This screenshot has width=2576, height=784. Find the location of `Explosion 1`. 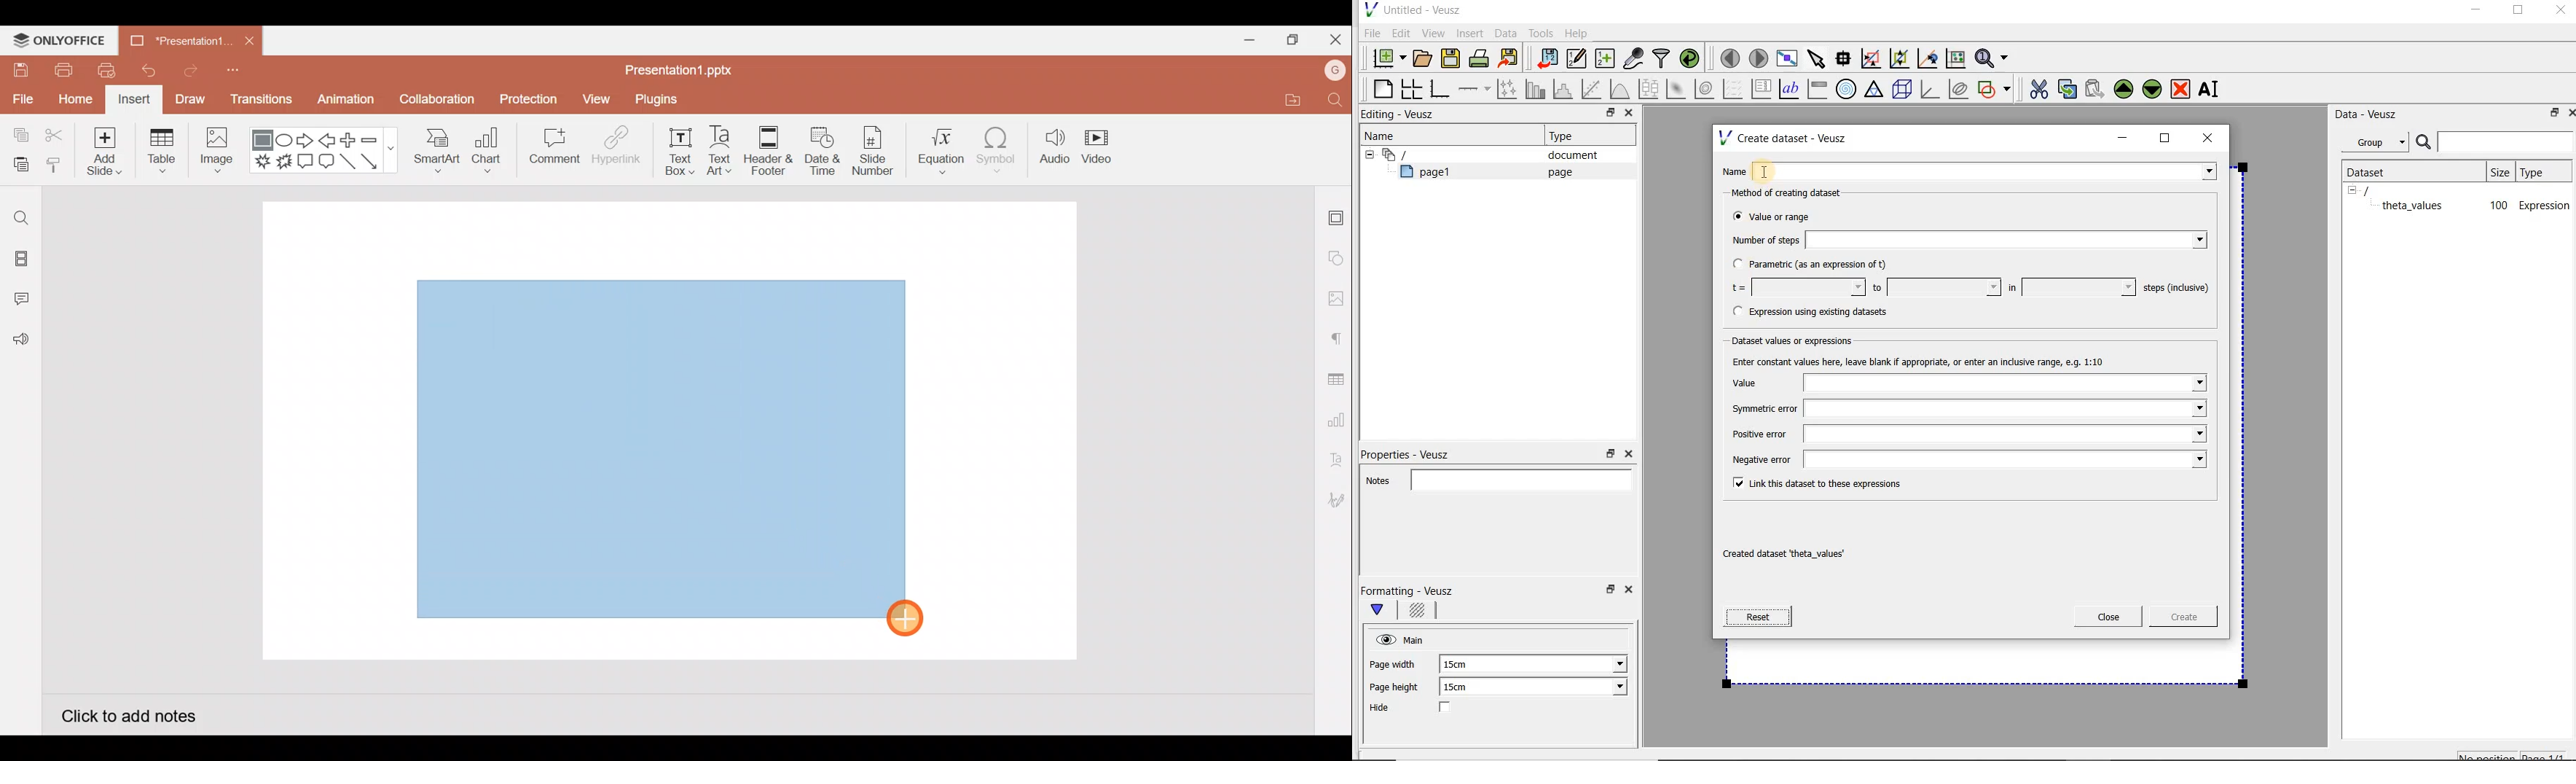

Explosion 1 is located at coordinates (263, 161).